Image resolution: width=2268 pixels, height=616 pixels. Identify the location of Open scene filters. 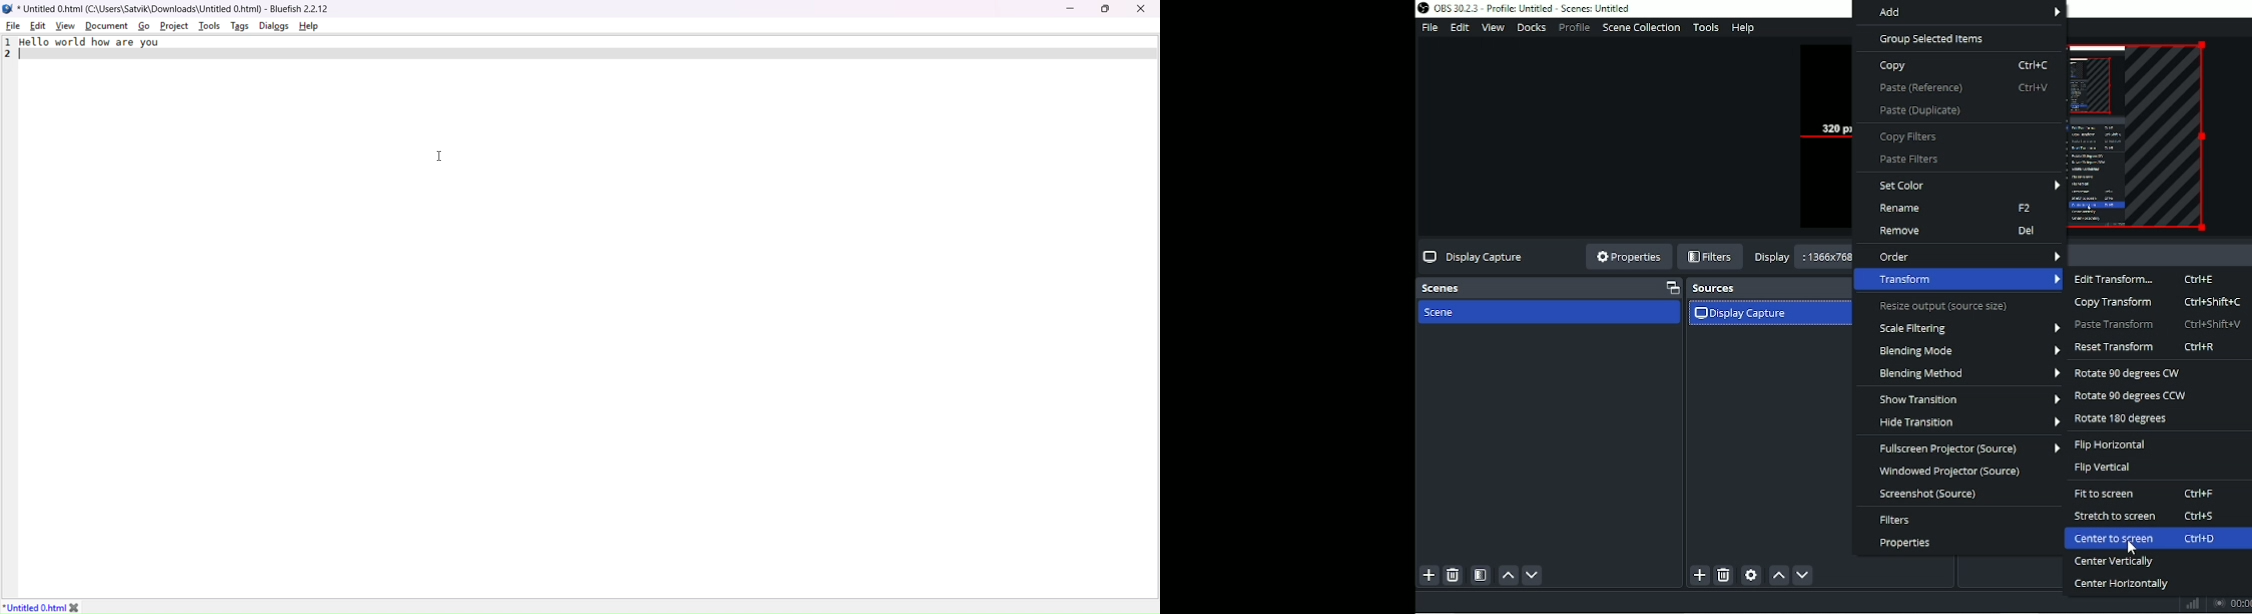
(1480, 575).